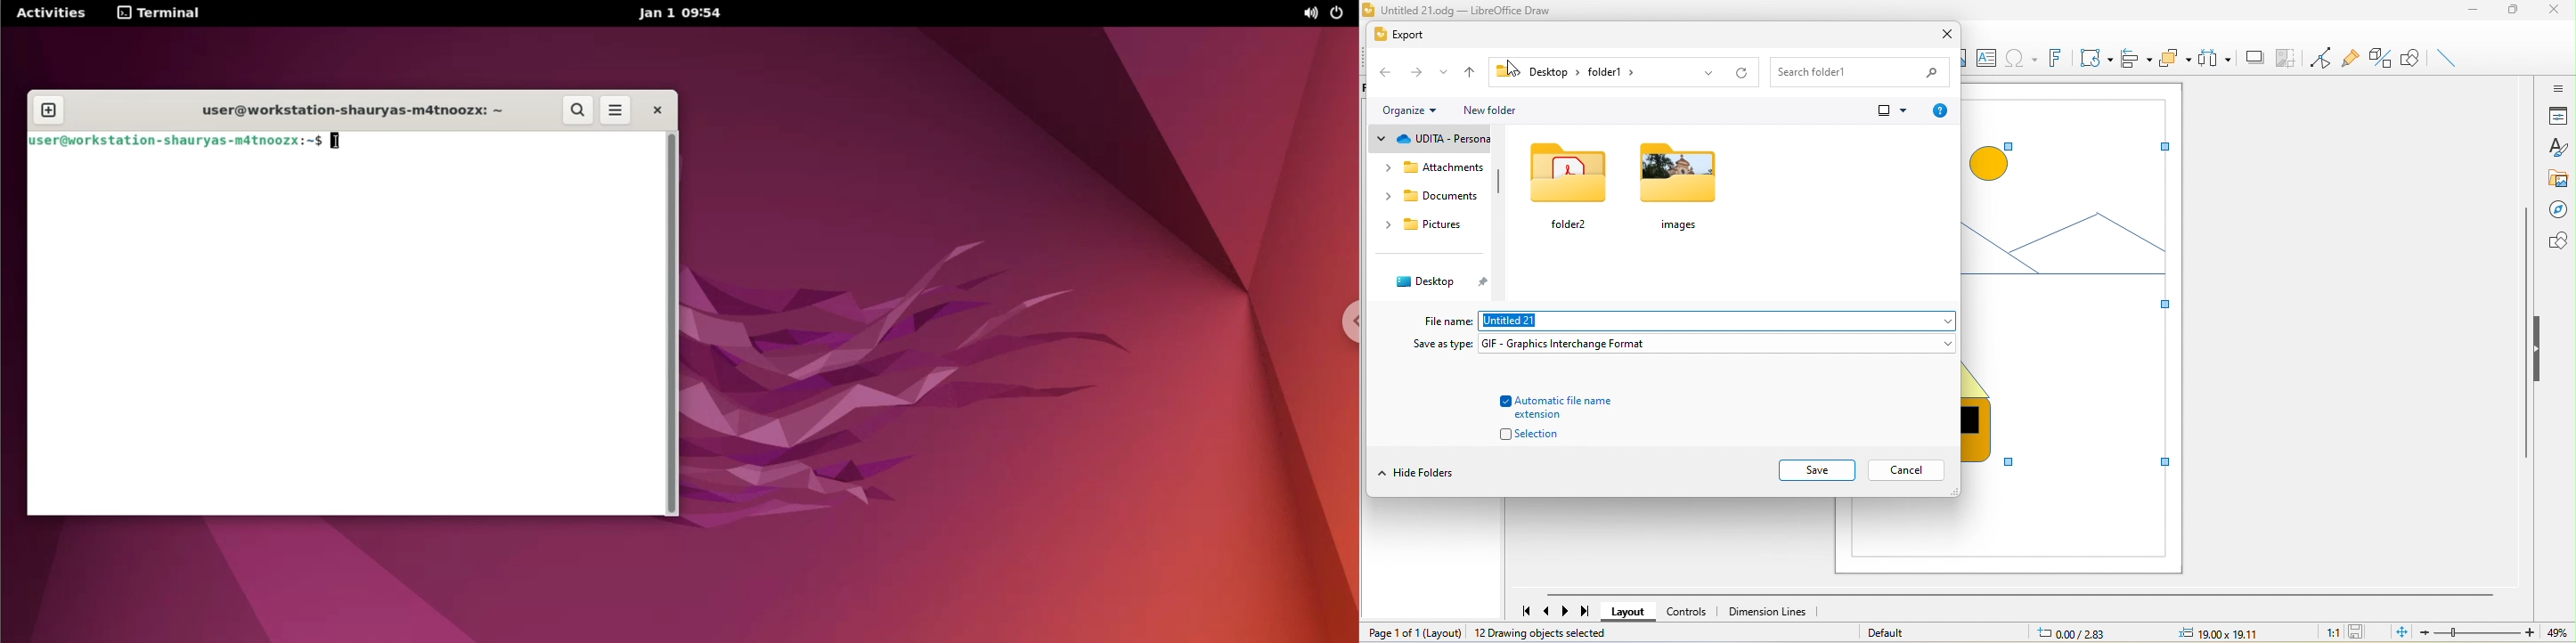 The image size is (2576, 644). I want to click on close, so click(2556, 11).